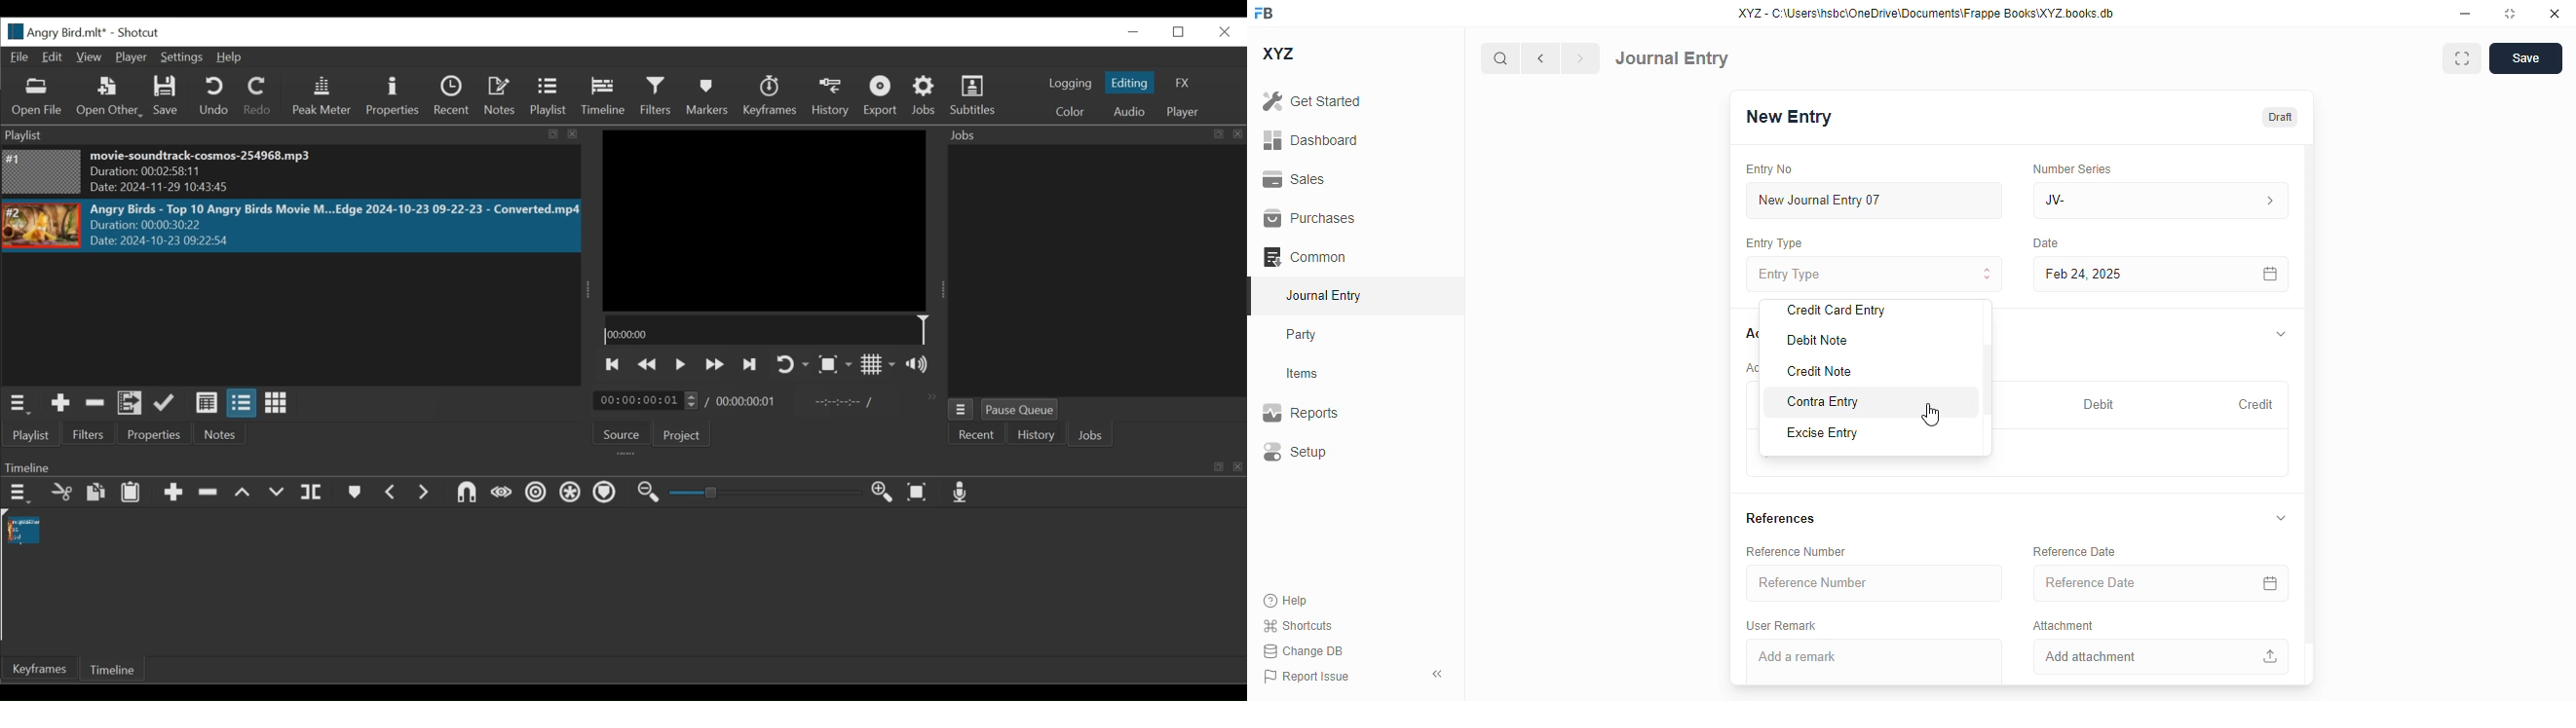 This screenshot has height=728, width=2576. What do you see at coordinates (244, 493) in the screenshot?
I see `Lift` at bounding box center [244, 493].